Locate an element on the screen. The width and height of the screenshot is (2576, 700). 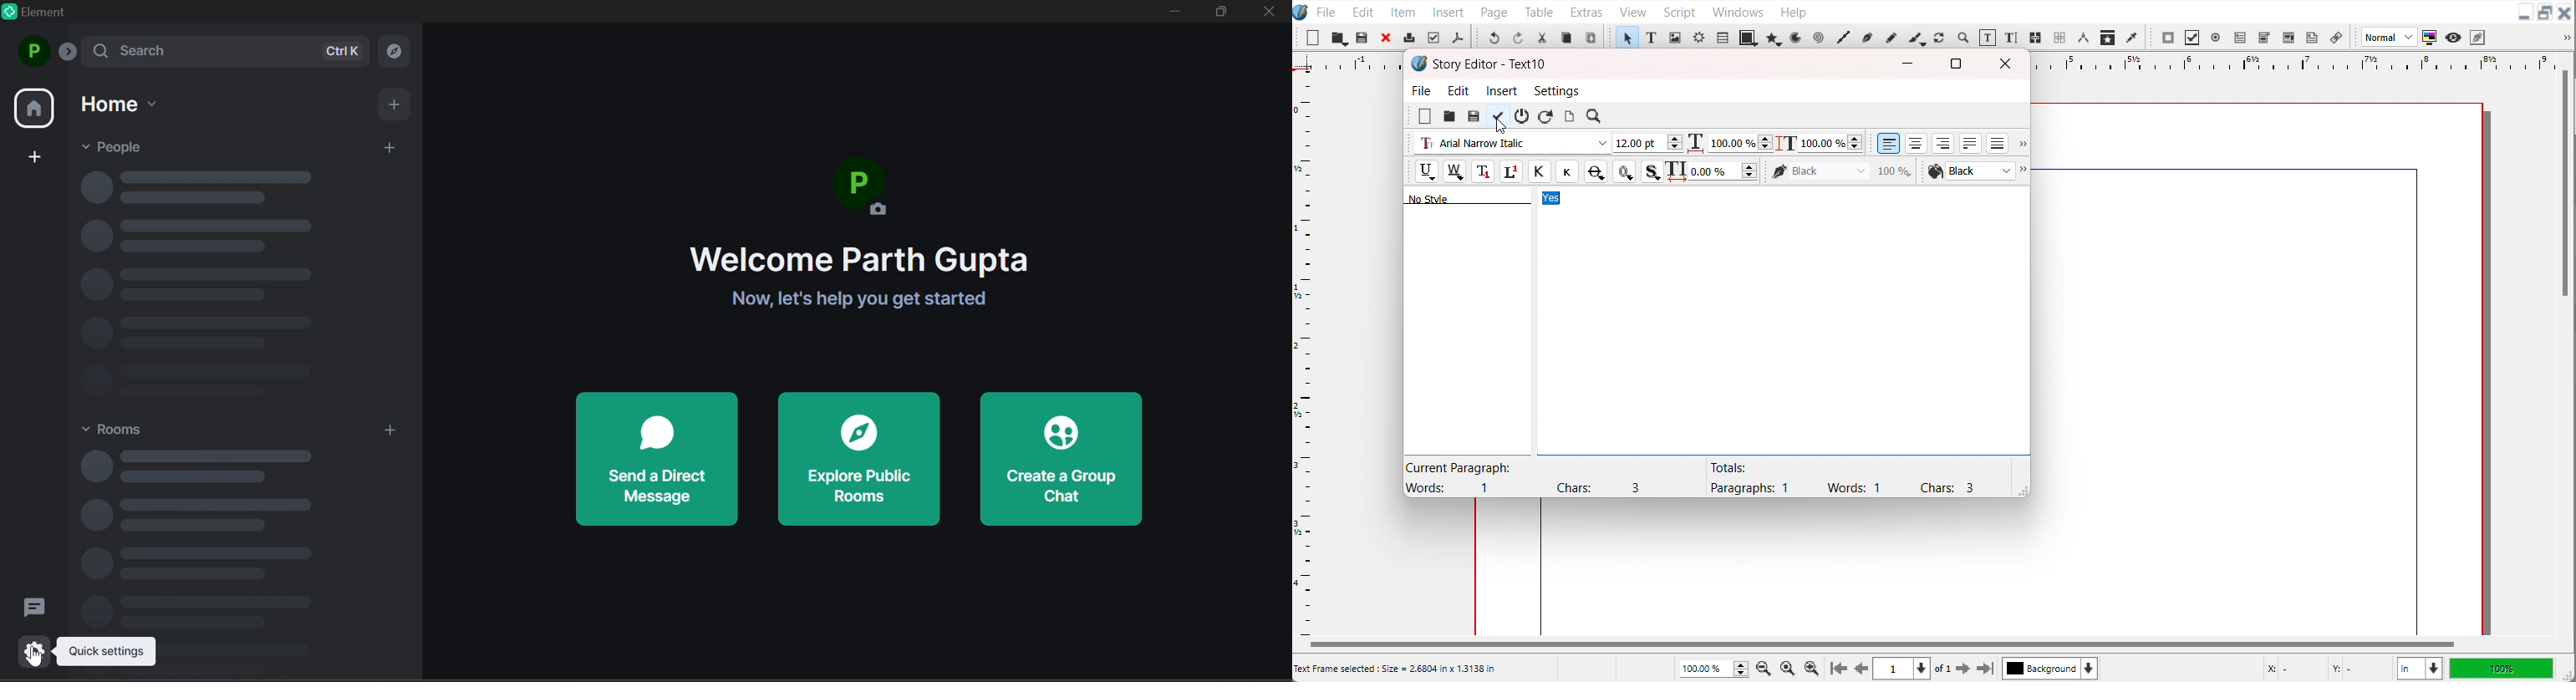
Preview is located at coordinates (2454, 38).